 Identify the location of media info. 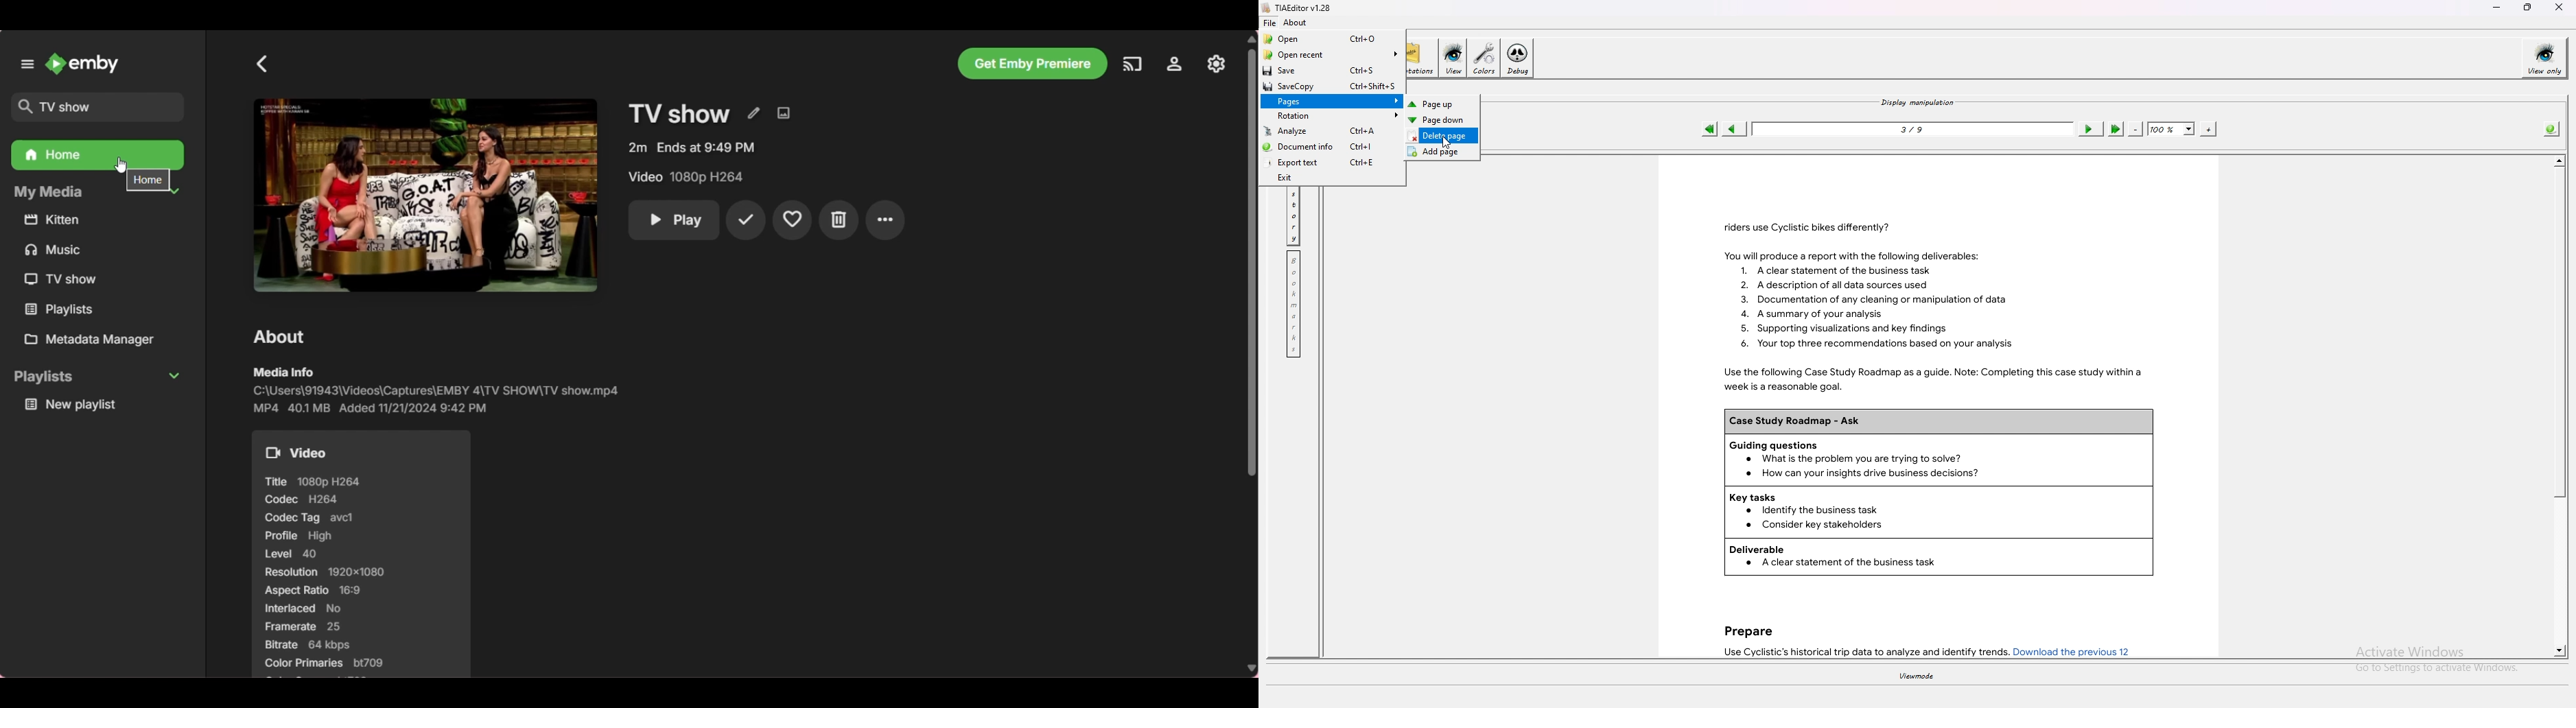
(286, 371).